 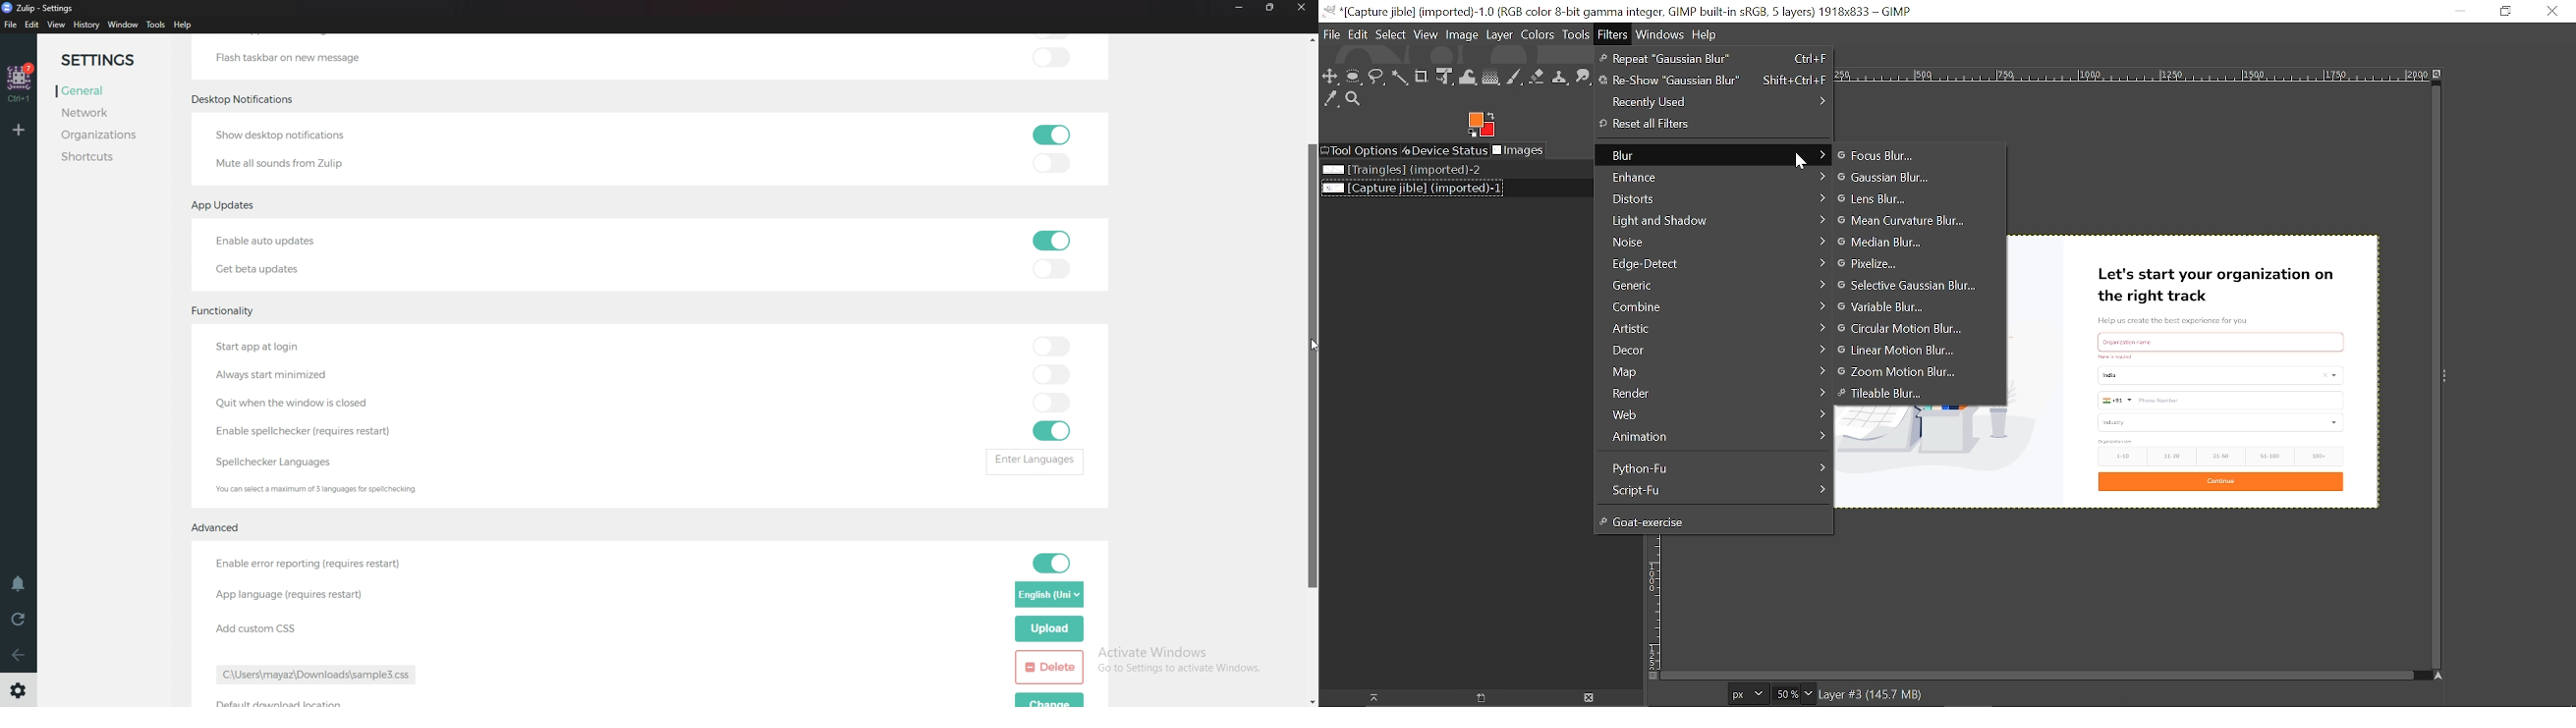 I want to click on Web, so click(x=1712, y=414).